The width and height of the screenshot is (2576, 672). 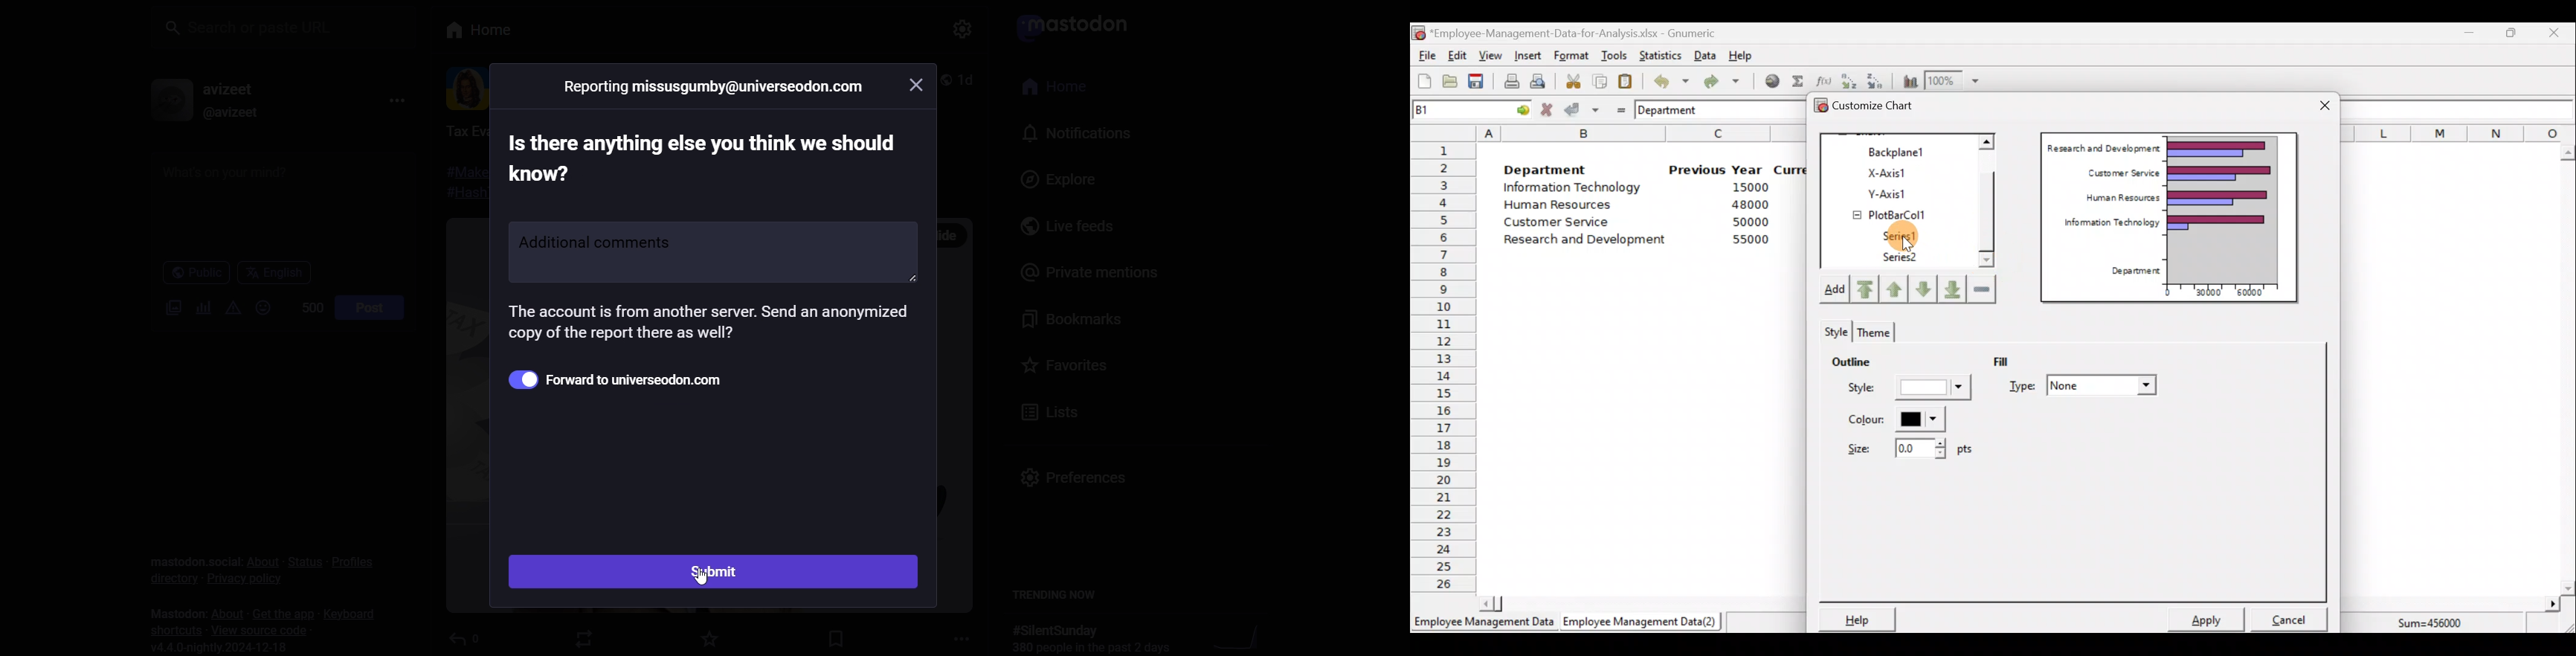 What do you see at coordinates (1993, 202) in the screenshot?
I see `Scroll bar` at bounding box center [1993, 202].